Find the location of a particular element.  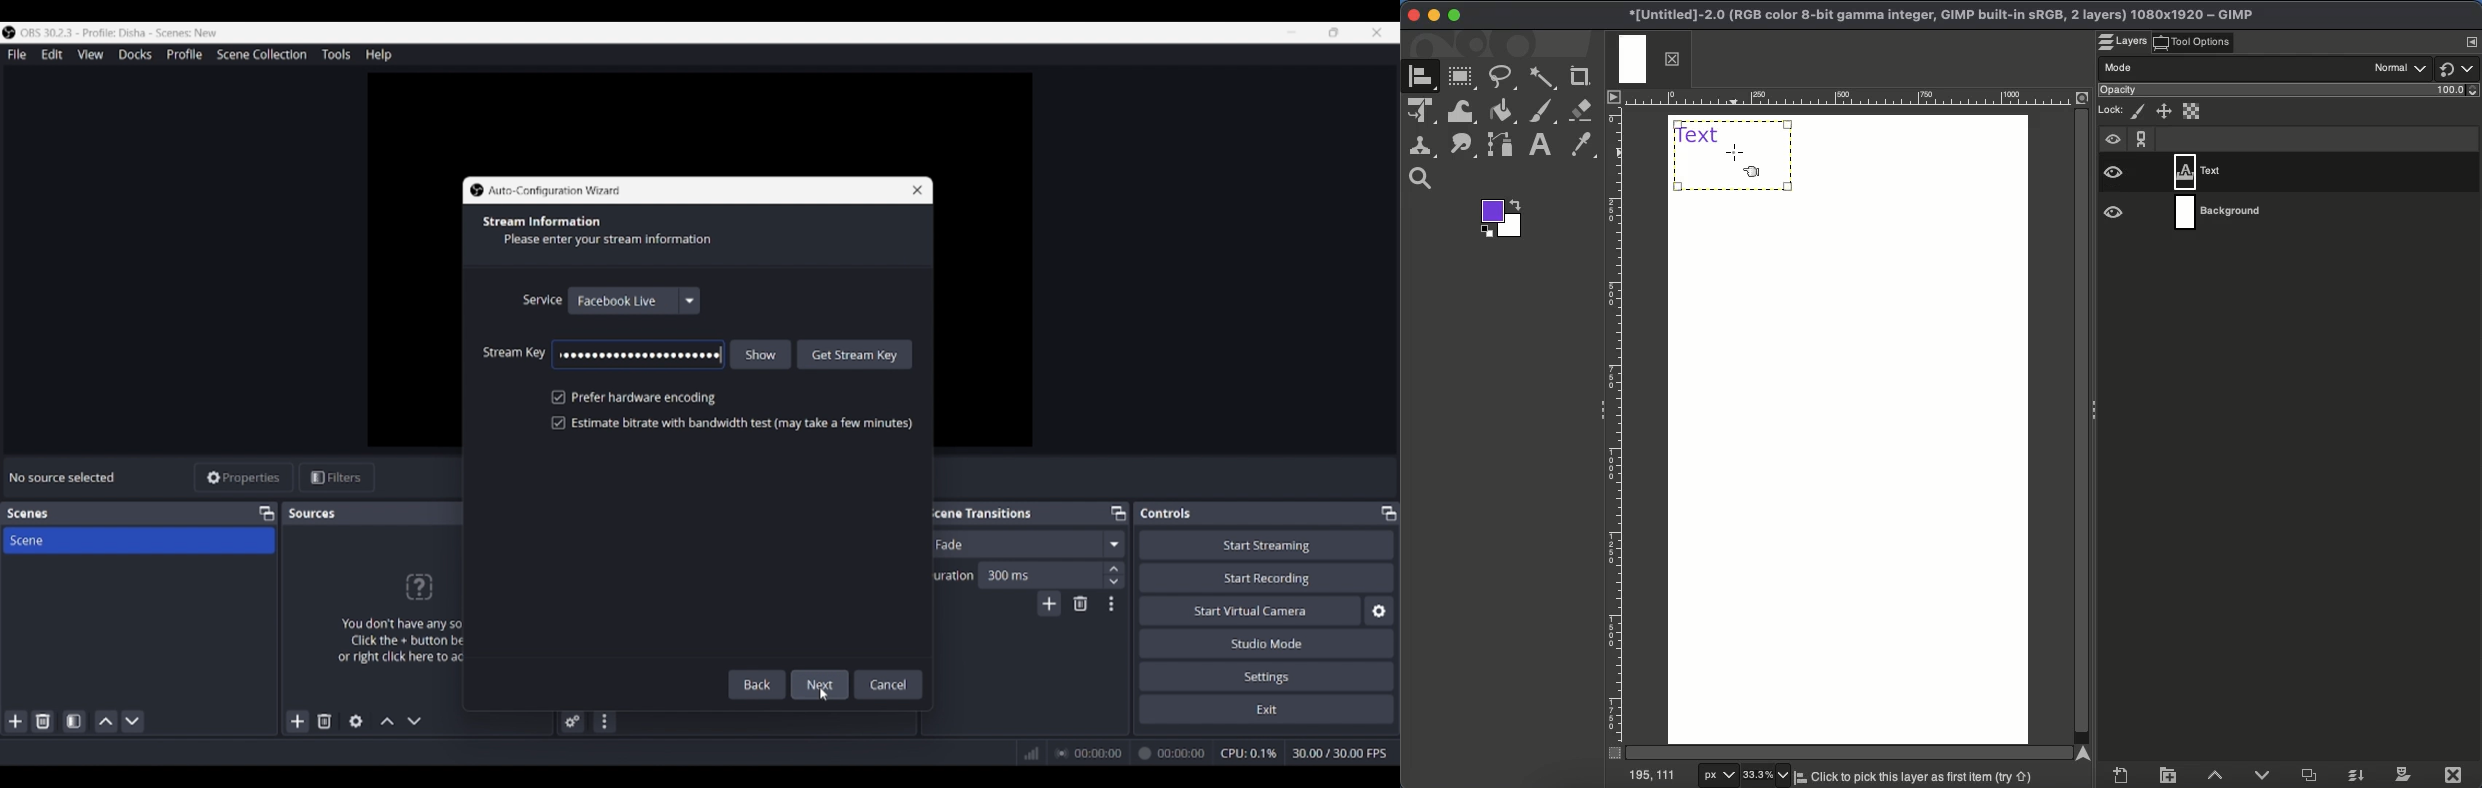

Exit is located at coordinates (1267, 708).